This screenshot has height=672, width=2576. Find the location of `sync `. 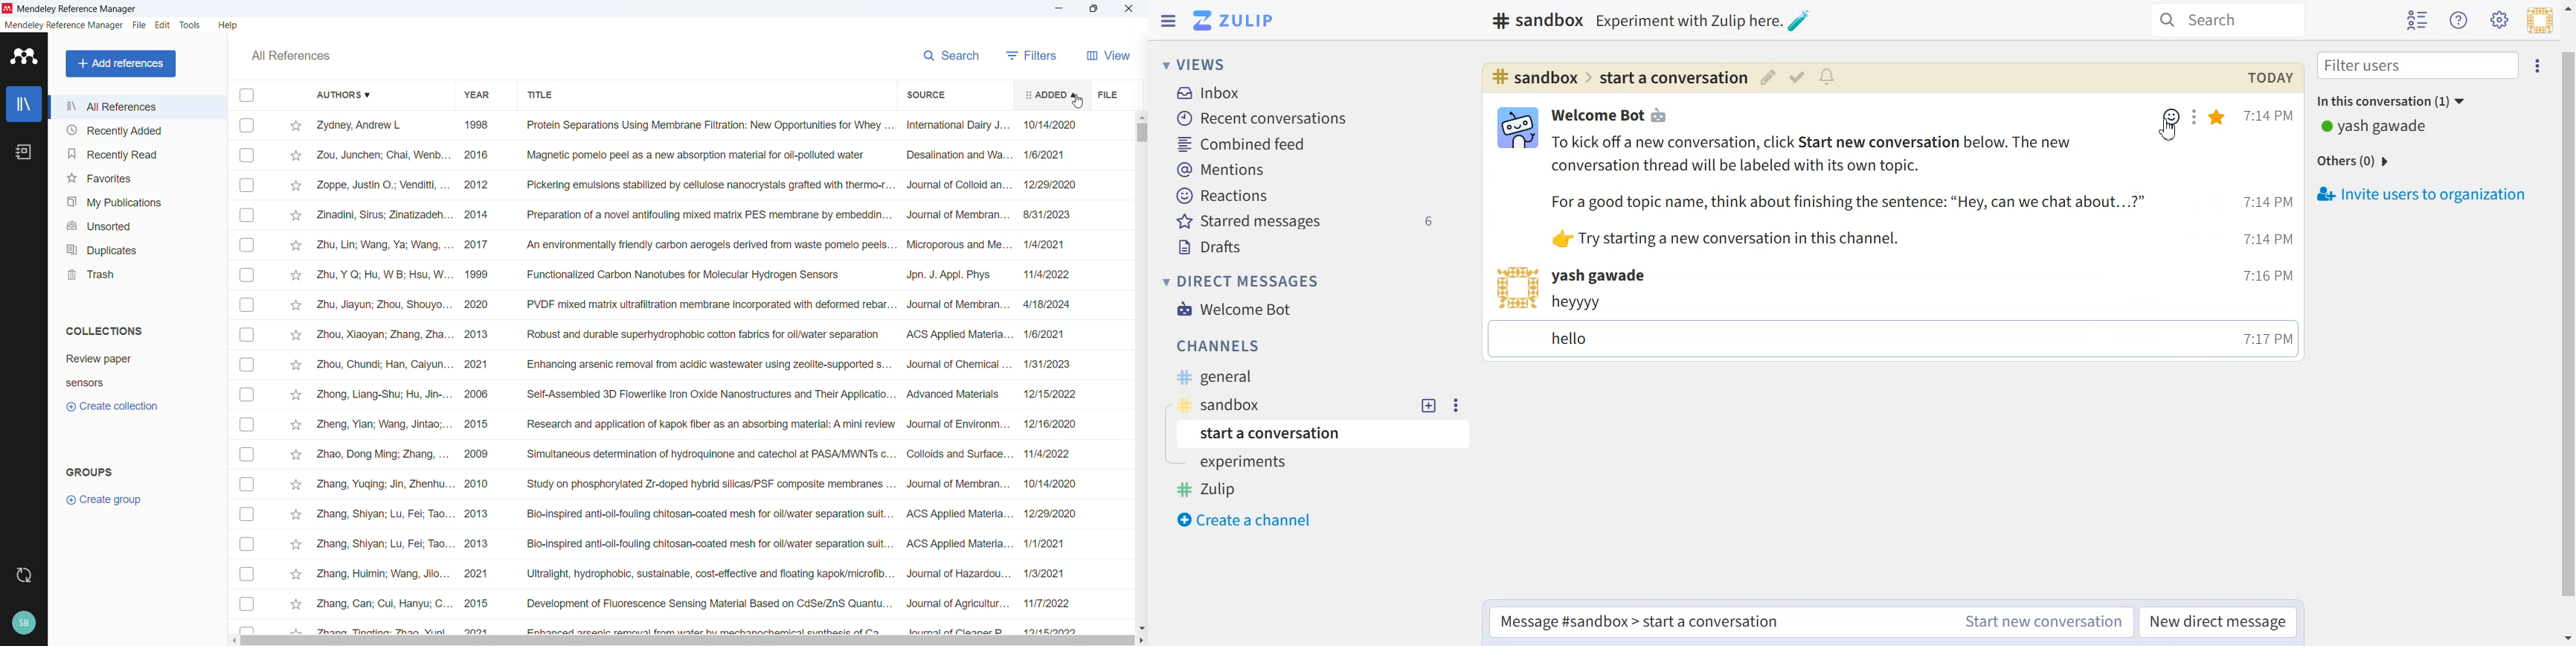

sync  is located at coordinates (23, 575).